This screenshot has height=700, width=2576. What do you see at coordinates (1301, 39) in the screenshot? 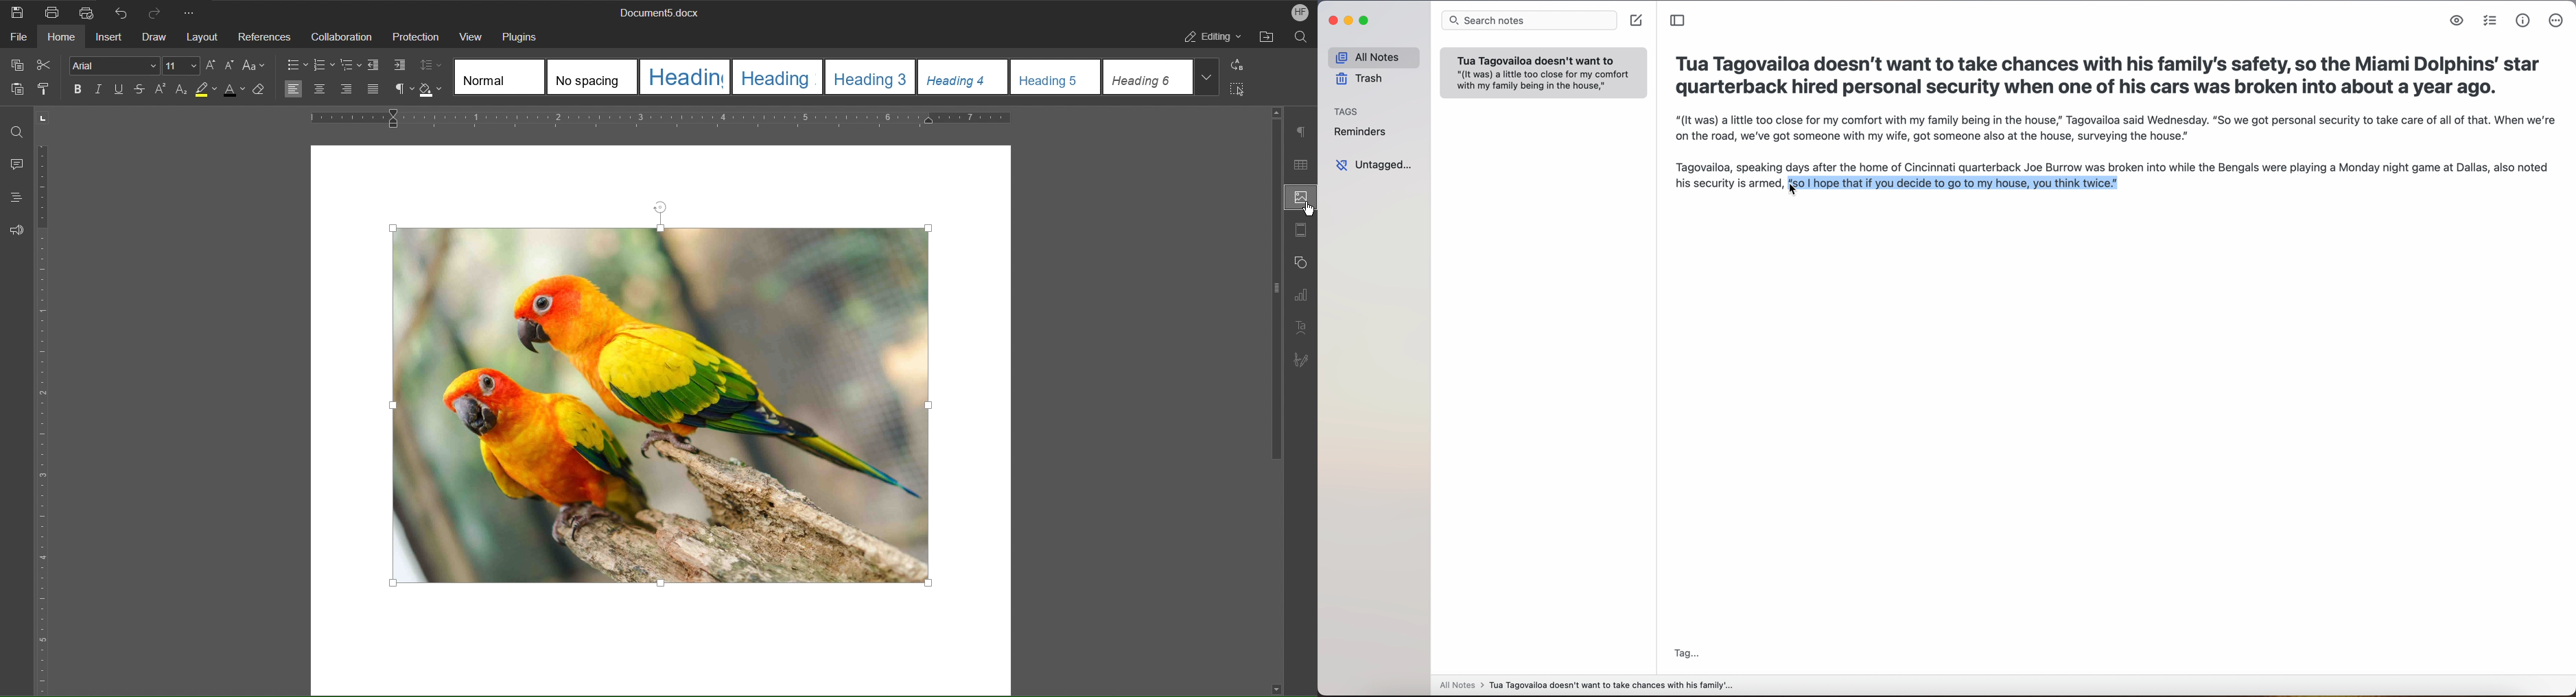
I see `Search` at bounding box center [1301, 39].